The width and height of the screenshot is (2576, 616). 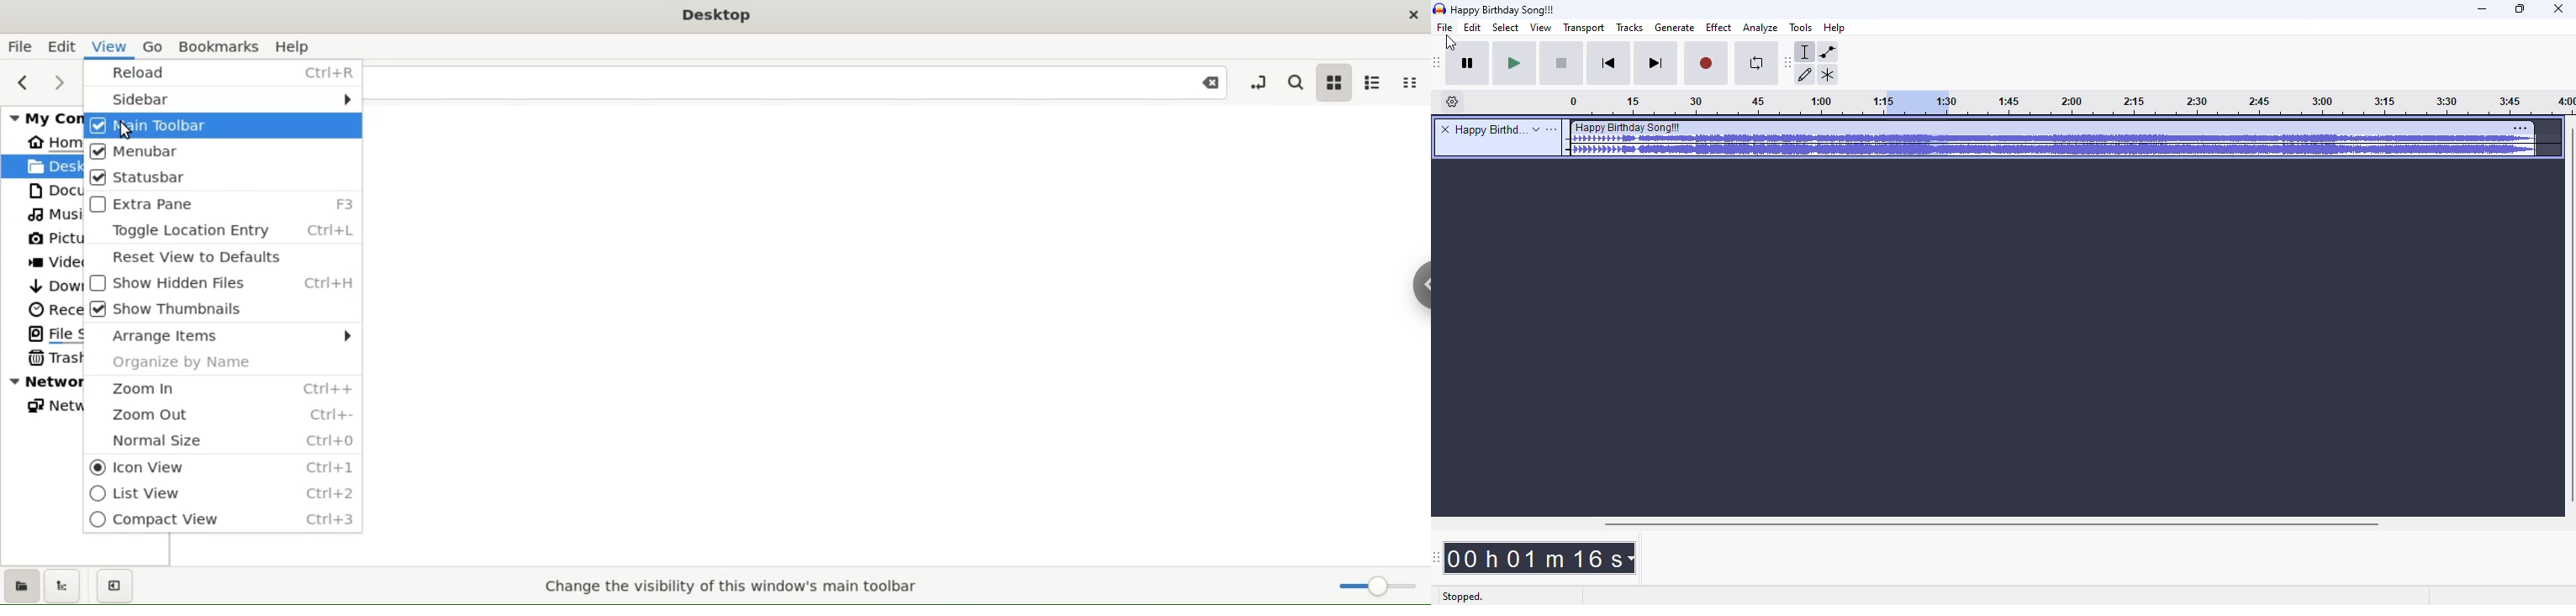 What do you see at coordinates (1552, 129) in the screenshot?
I see `open menu` at bounding box center [1552, 129].